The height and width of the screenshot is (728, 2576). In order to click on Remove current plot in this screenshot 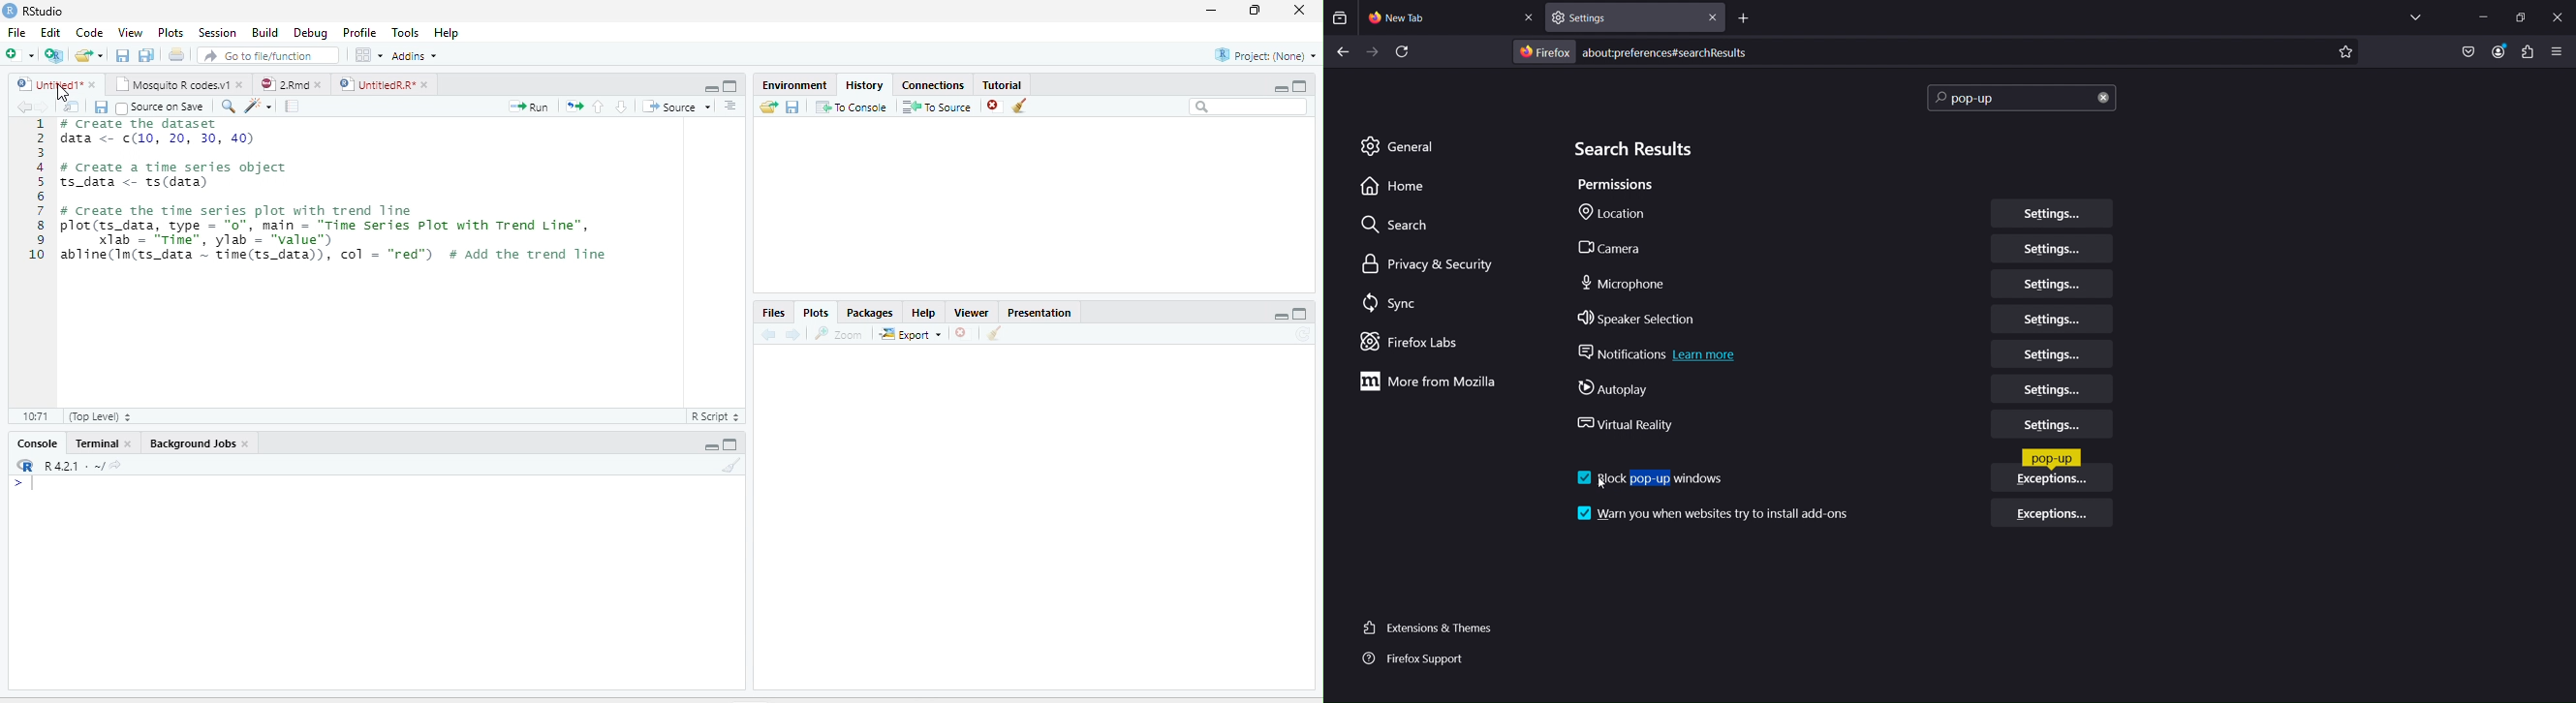, I will do `click(965, 332)`.